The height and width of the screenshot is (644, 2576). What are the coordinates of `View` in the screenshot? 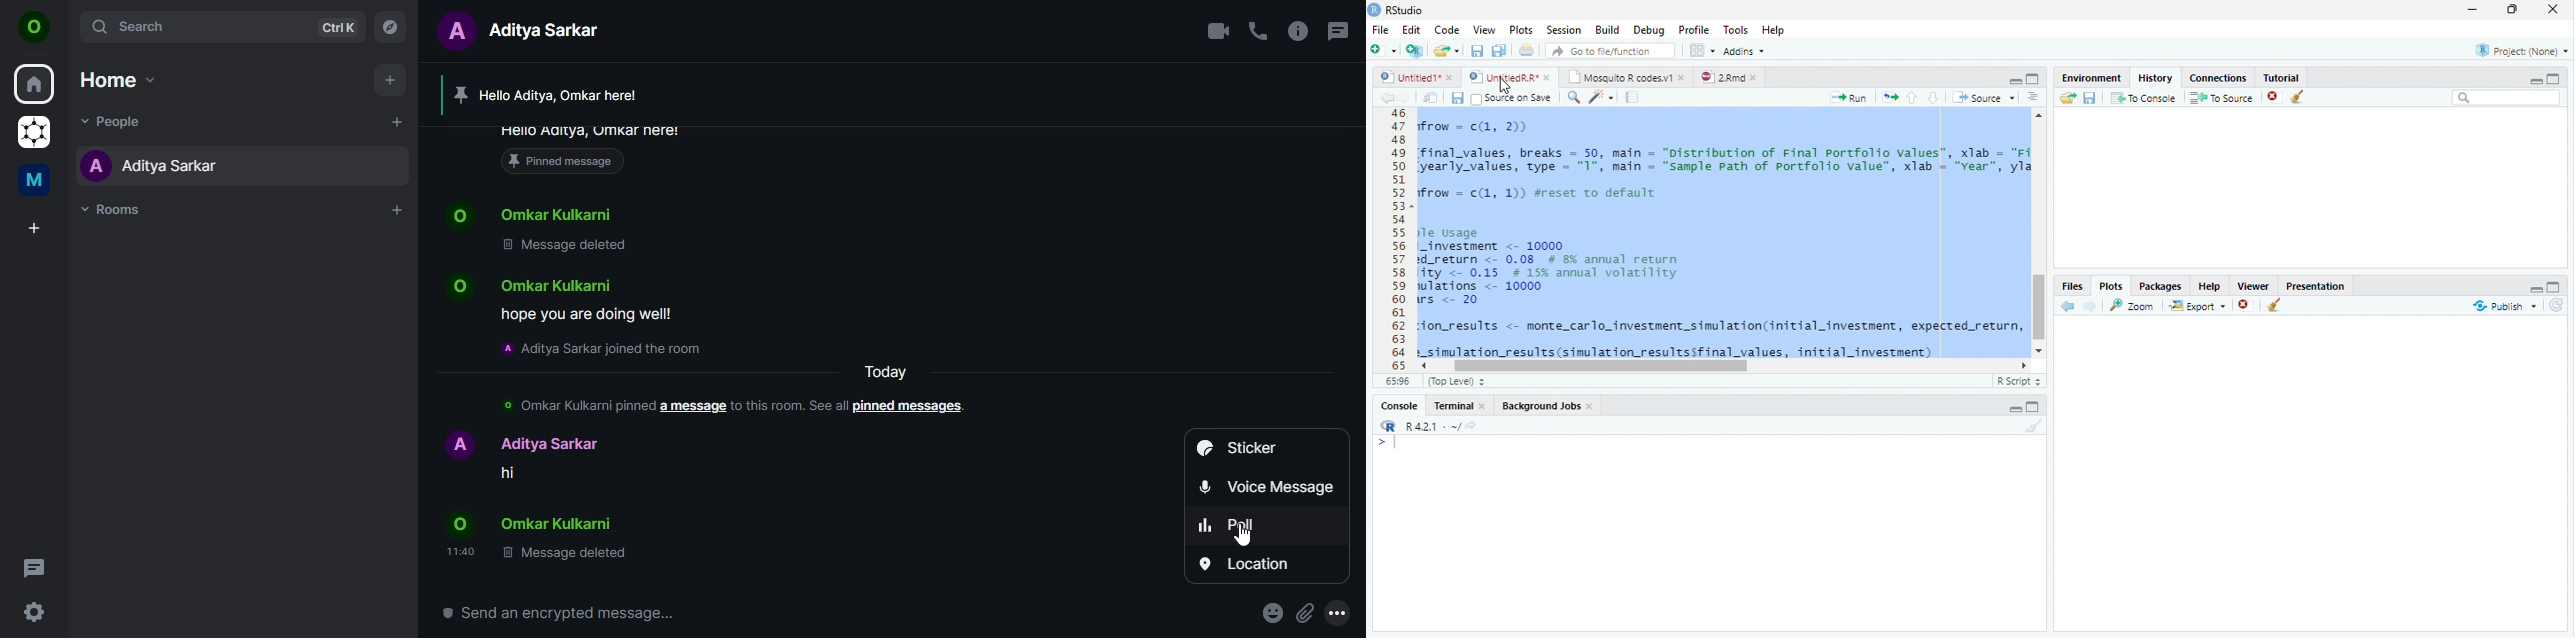 It's located at (1483, 28).